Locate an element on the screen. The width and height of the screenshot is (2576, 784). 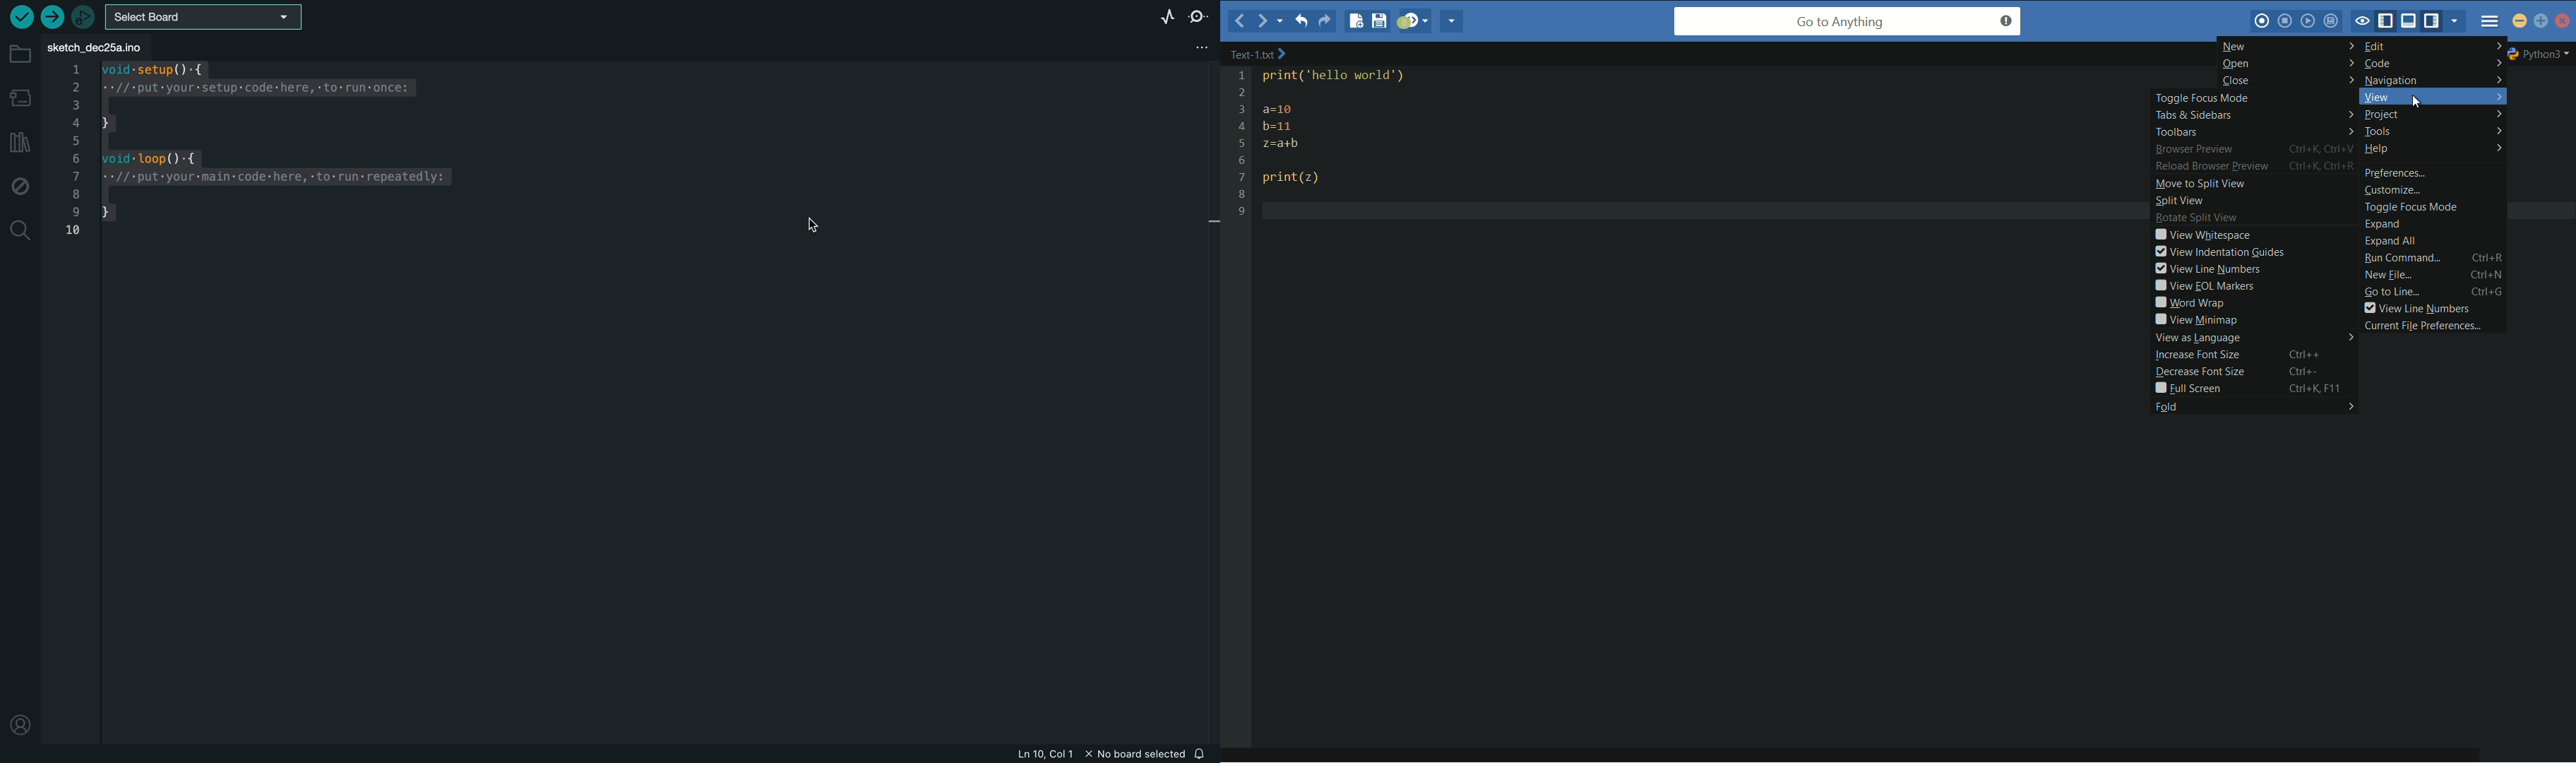
forward is located at coordinates (1260, 20).